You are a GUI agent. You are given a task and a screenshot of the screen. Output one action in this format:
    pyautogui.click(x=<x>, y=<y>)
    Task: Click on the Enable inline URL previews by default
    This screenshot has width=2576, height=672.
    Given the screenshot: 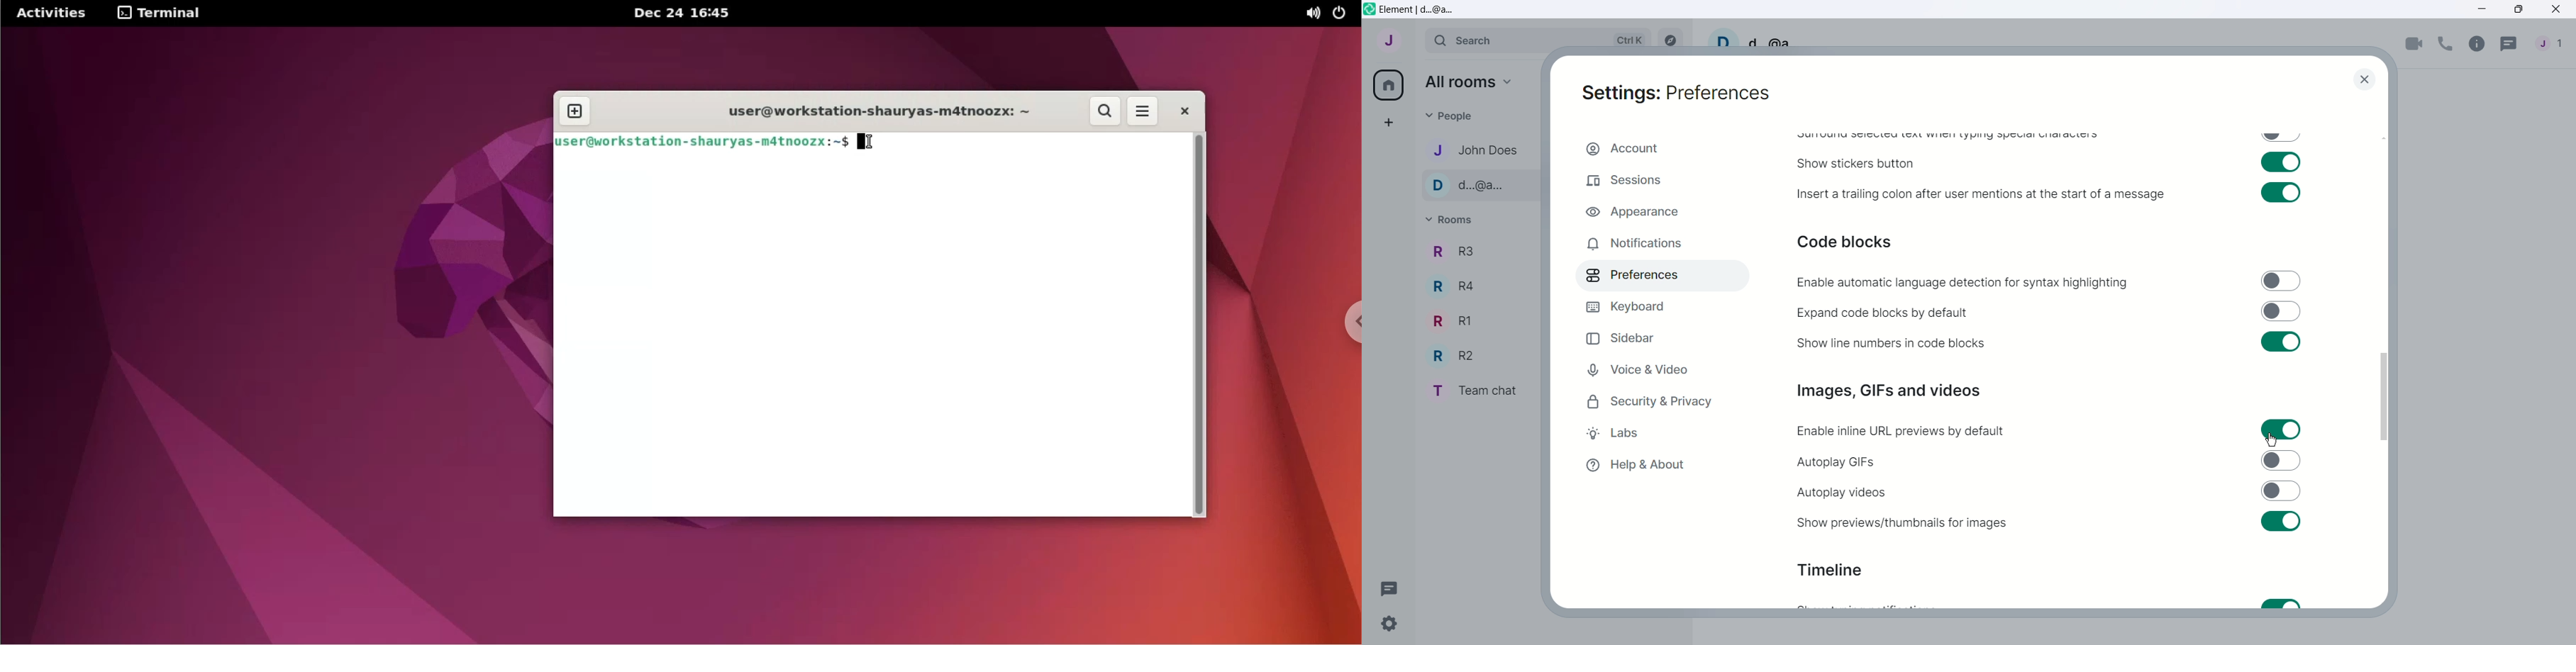 What is the action you would take?
    pyautogui.click(x=1903, y=431)
    